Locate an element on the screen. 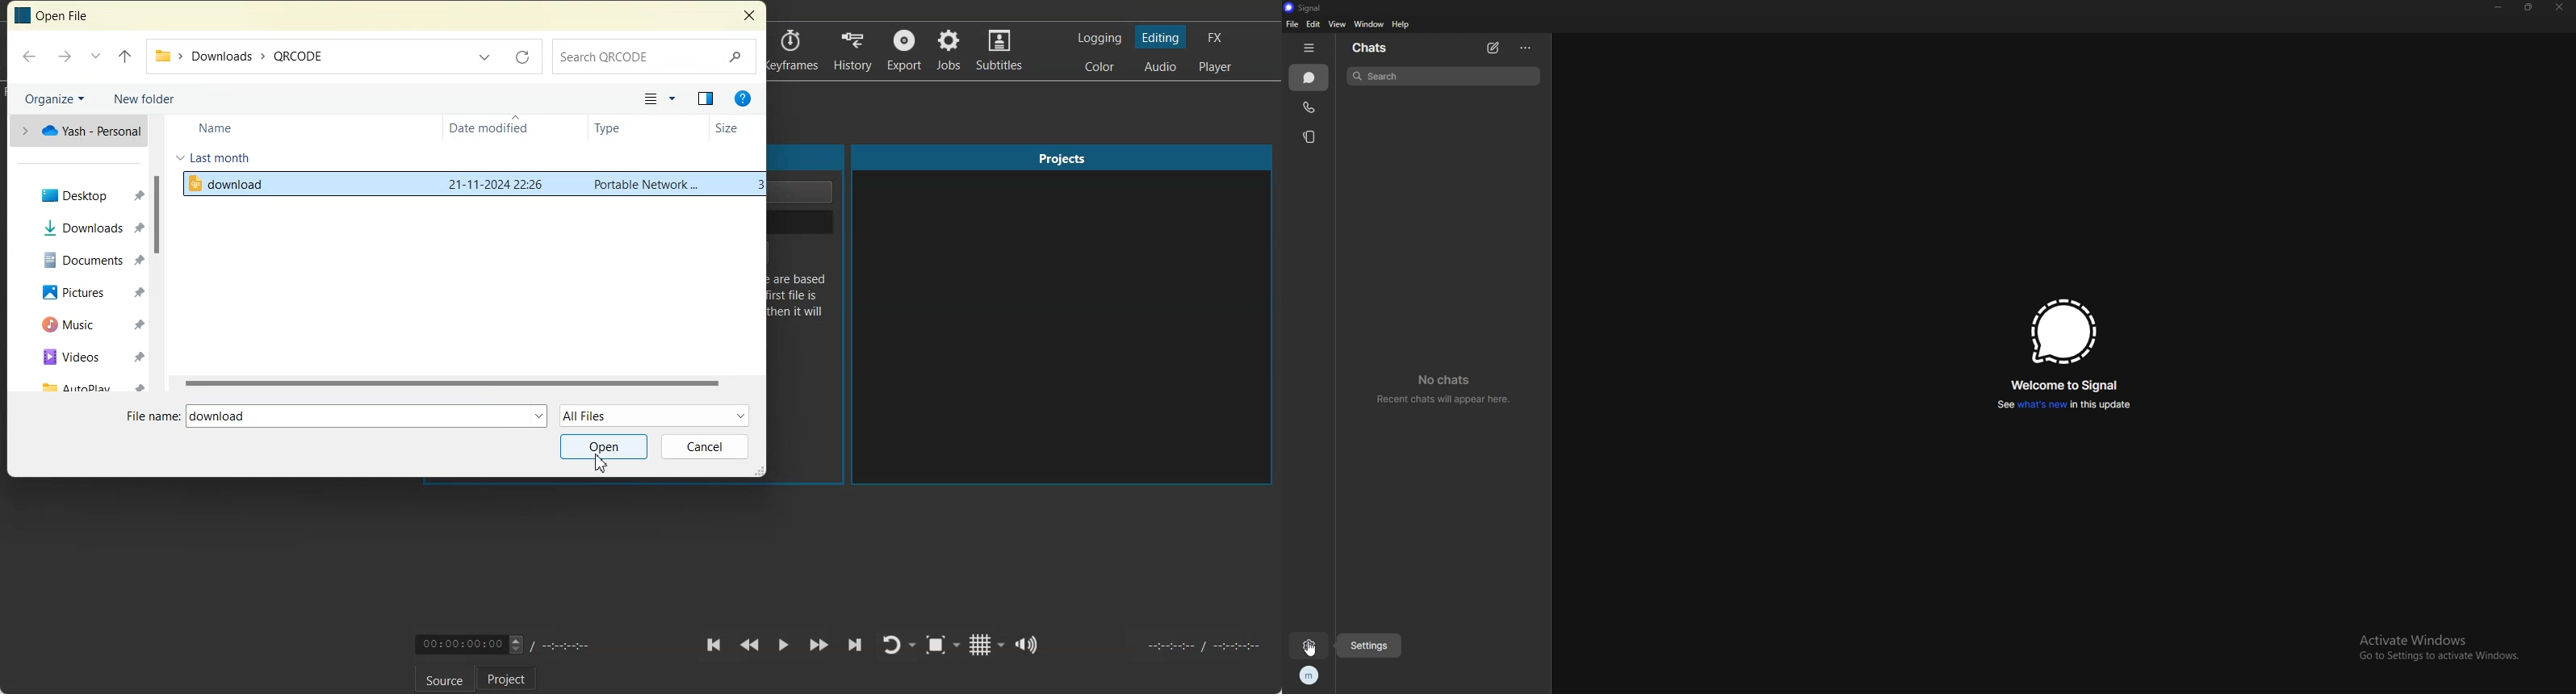 The width and height of the screenshot is (2576, 700). Video Time Adjuster is located at coordinates (469, 644).